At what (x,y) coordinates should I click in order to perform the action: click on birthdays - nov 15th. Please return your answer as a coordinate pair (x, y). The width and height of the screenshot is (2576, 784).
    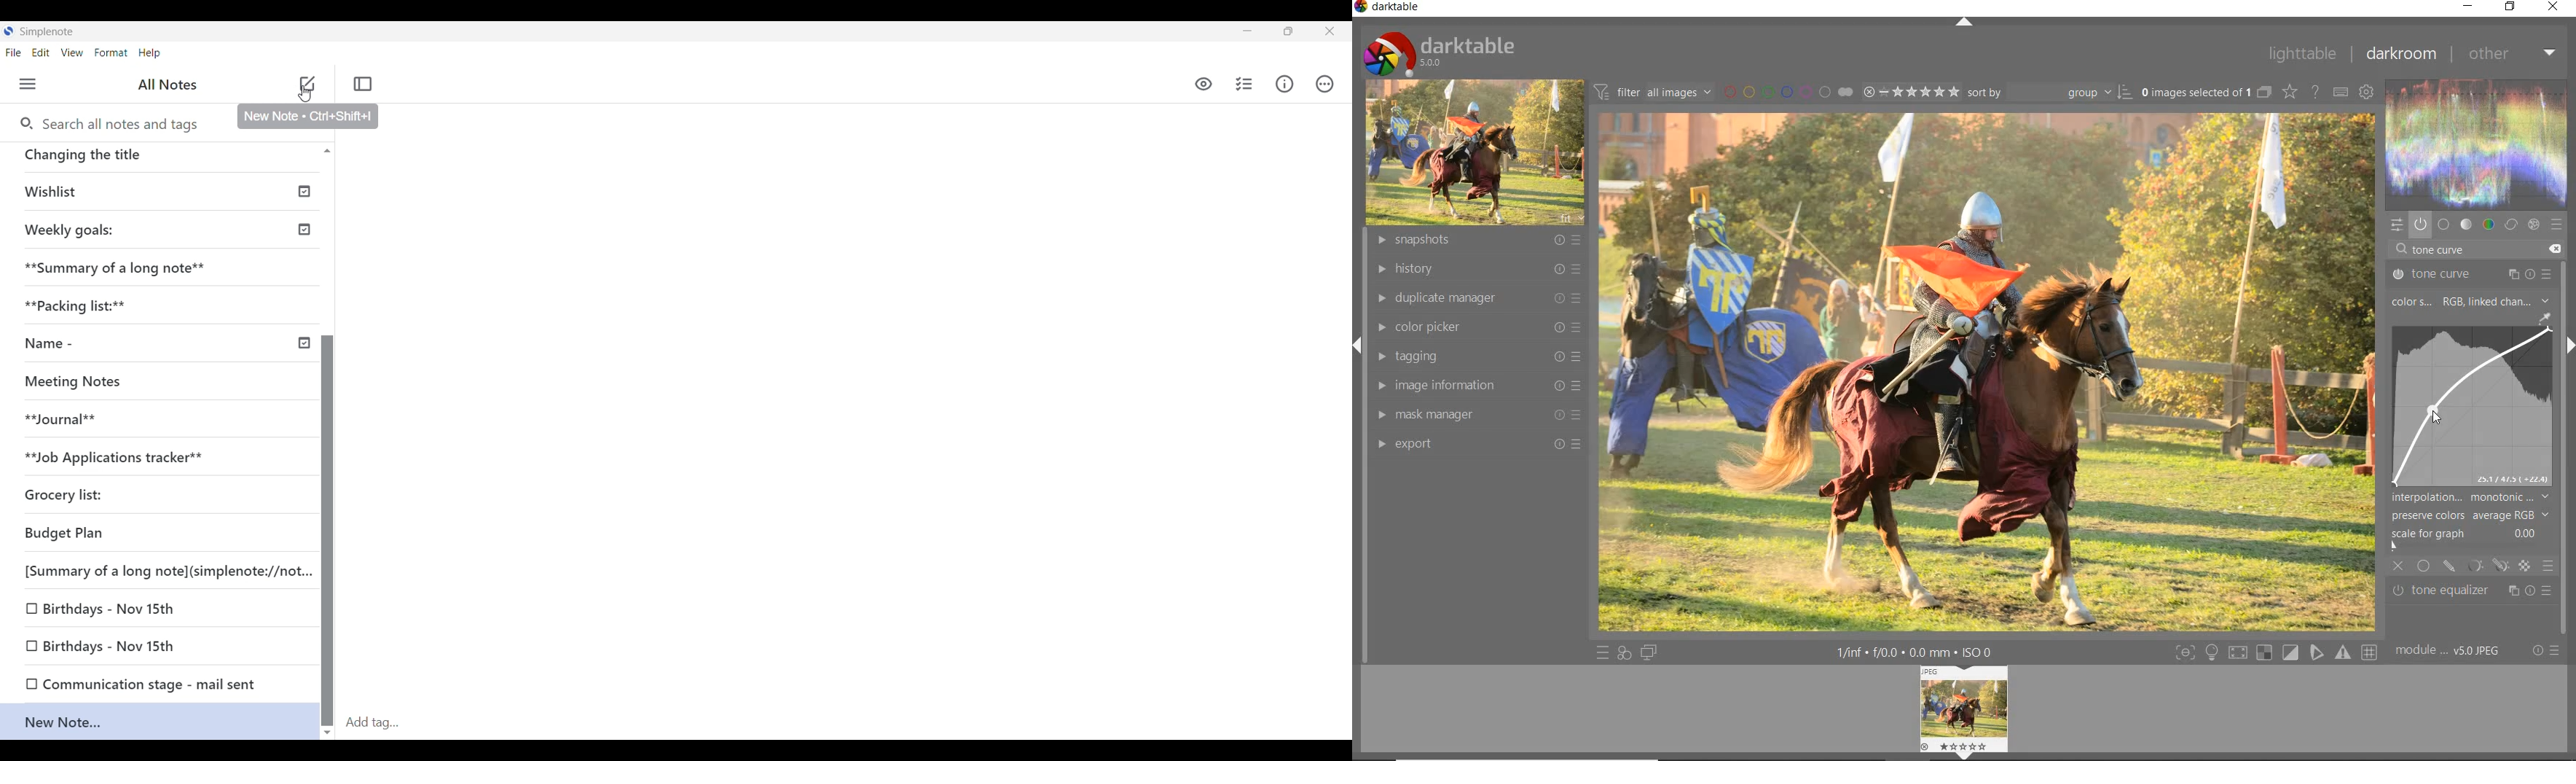
    Looking at the image, I should click on (111, 645).